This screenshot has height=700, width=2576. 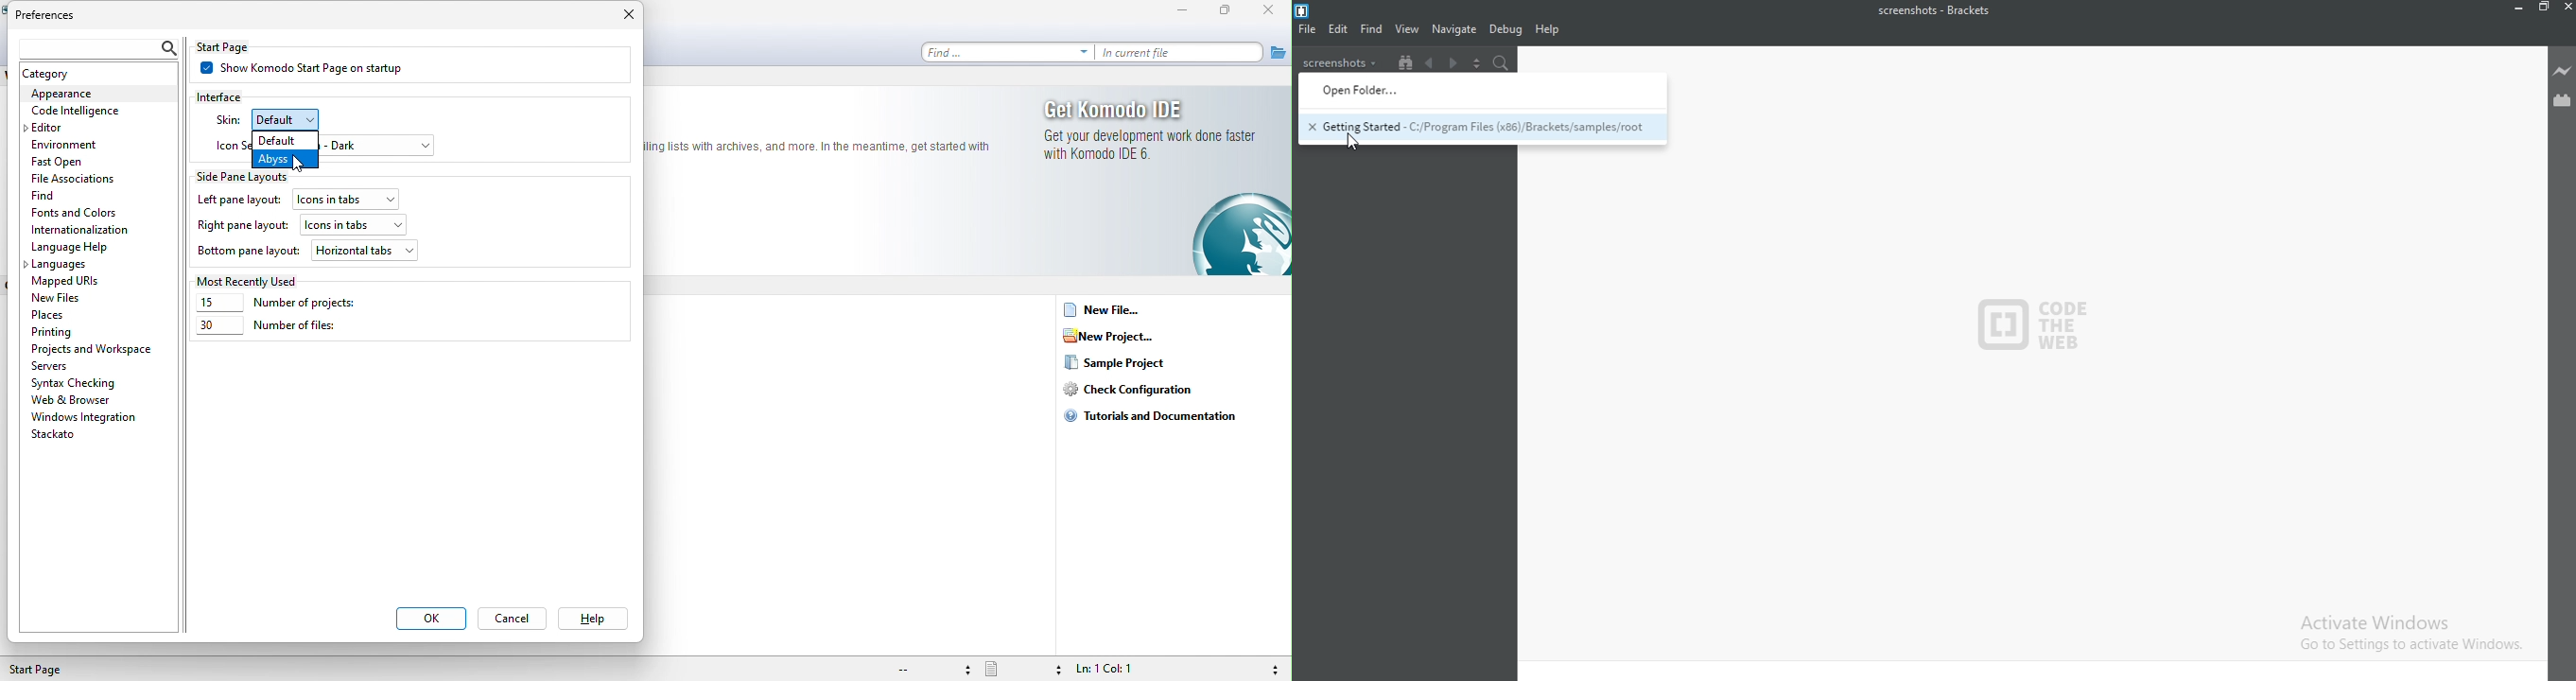 What do you see at coordinates (84, 417) in the screenshot?
I see `windows integration` at bounding box center [84, 417].